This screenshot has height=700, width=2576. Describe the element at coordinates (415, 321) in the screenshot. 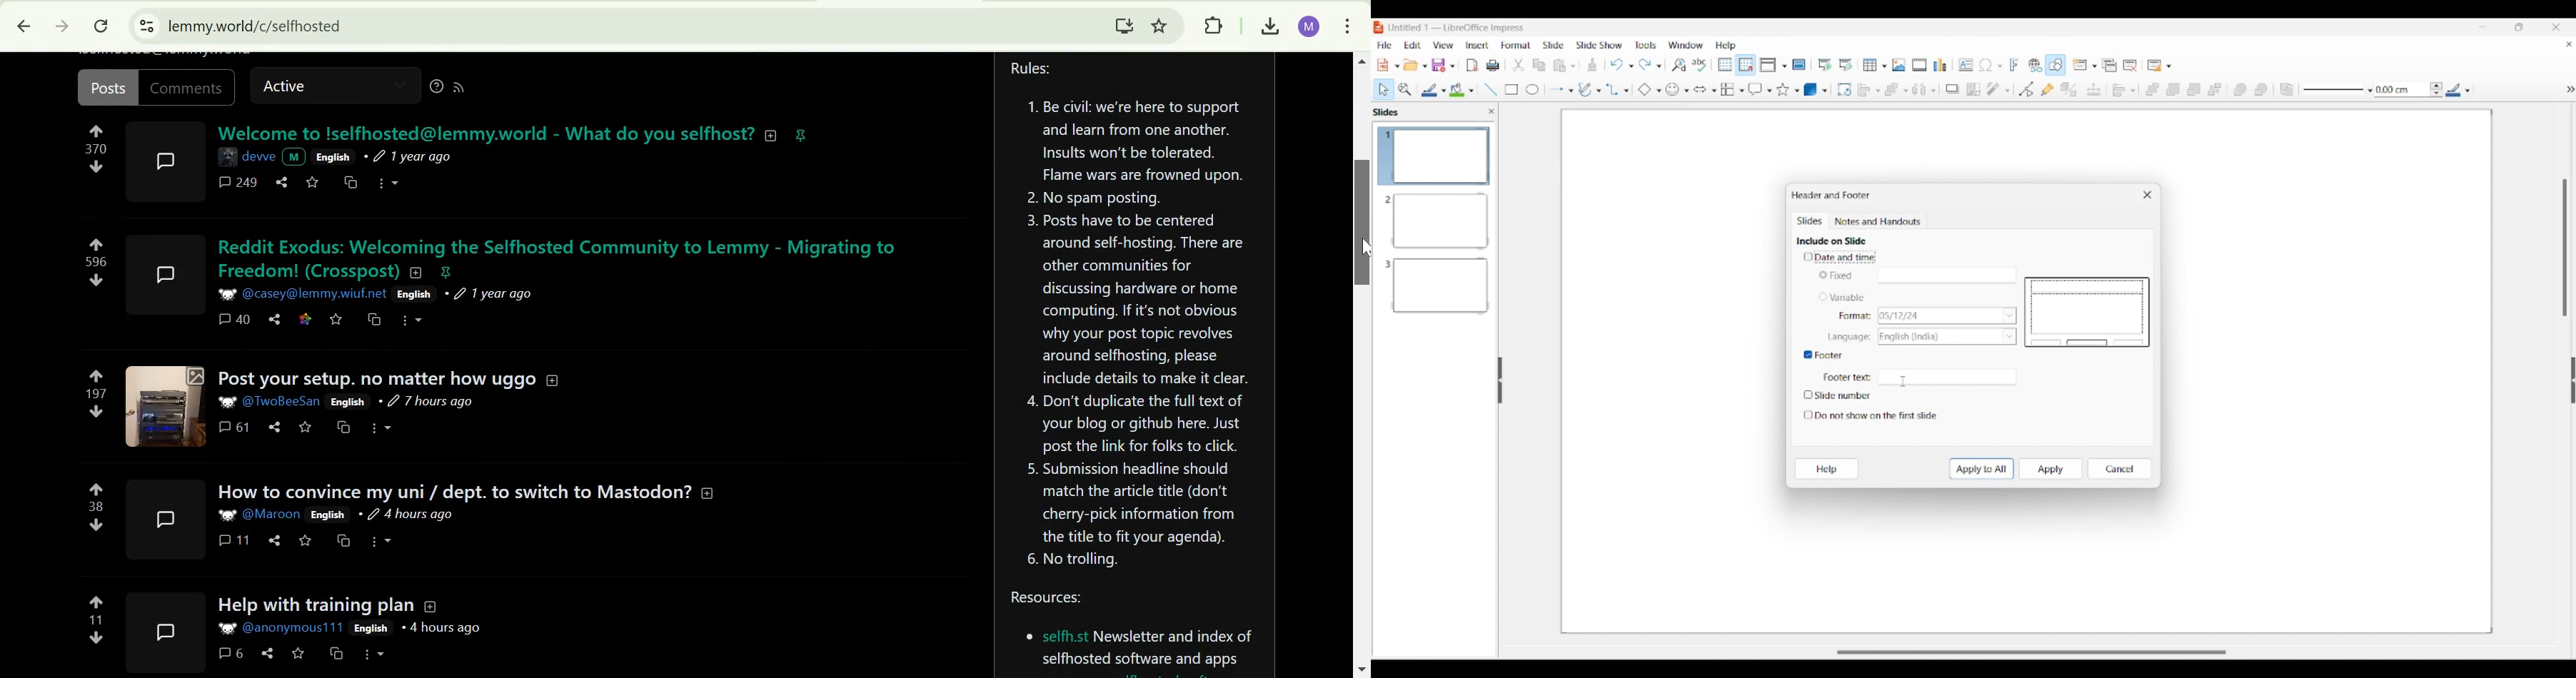

I see `more` at that location.